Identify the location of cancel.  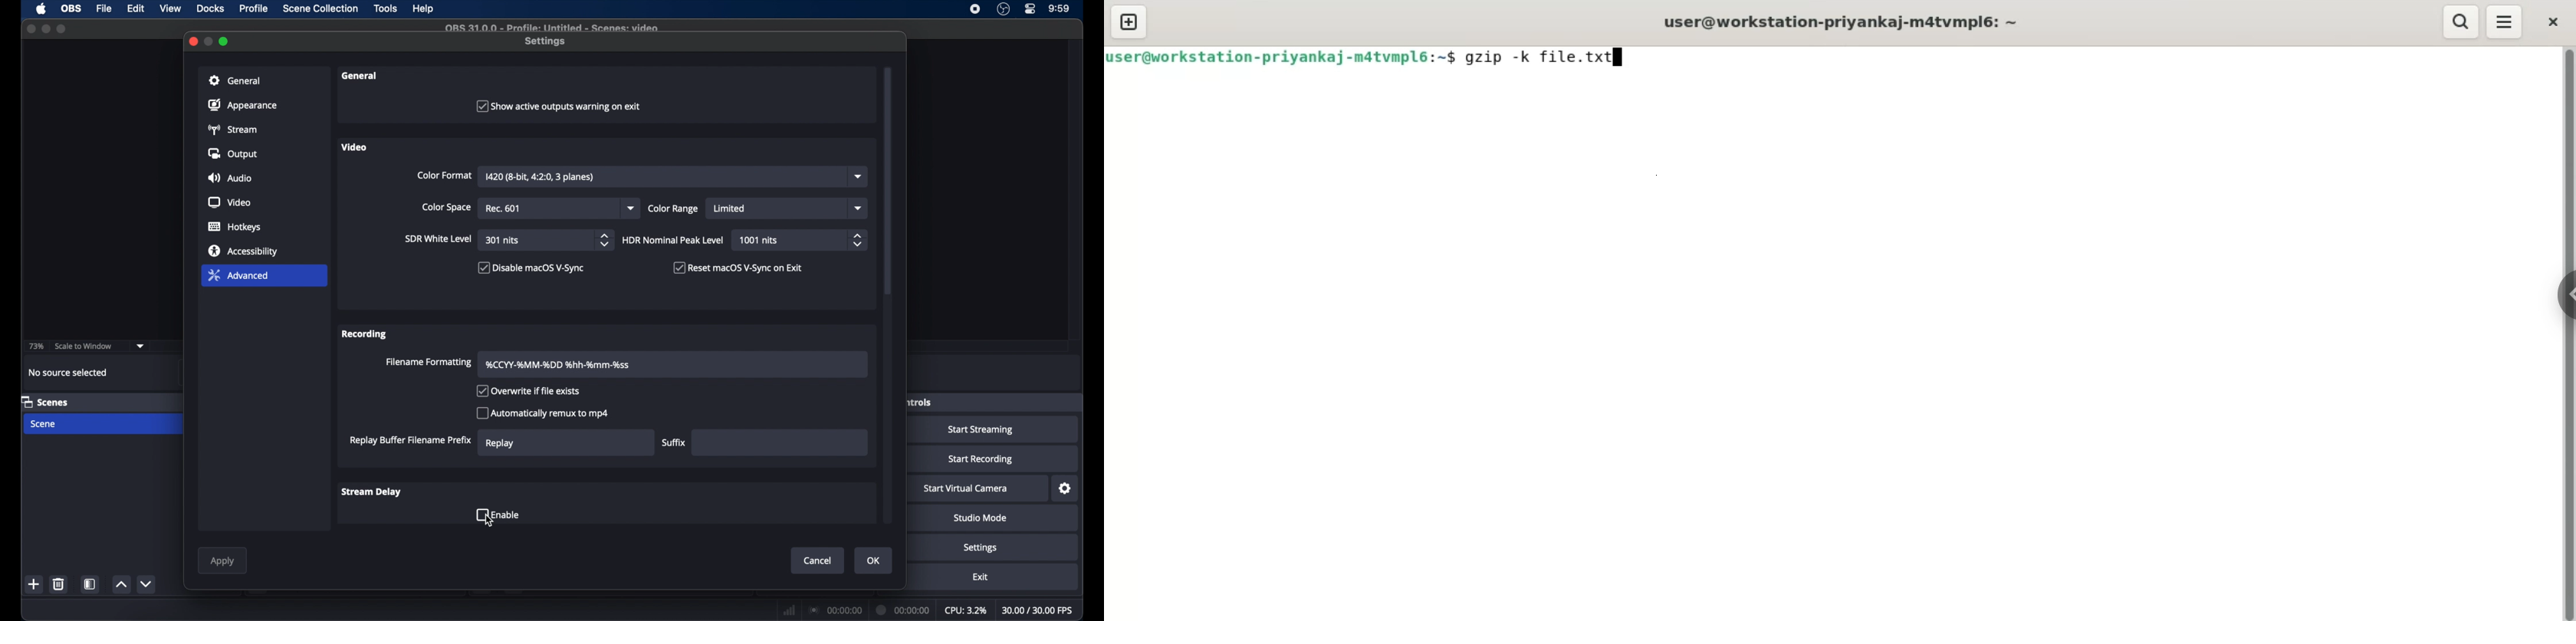
(818, 561).